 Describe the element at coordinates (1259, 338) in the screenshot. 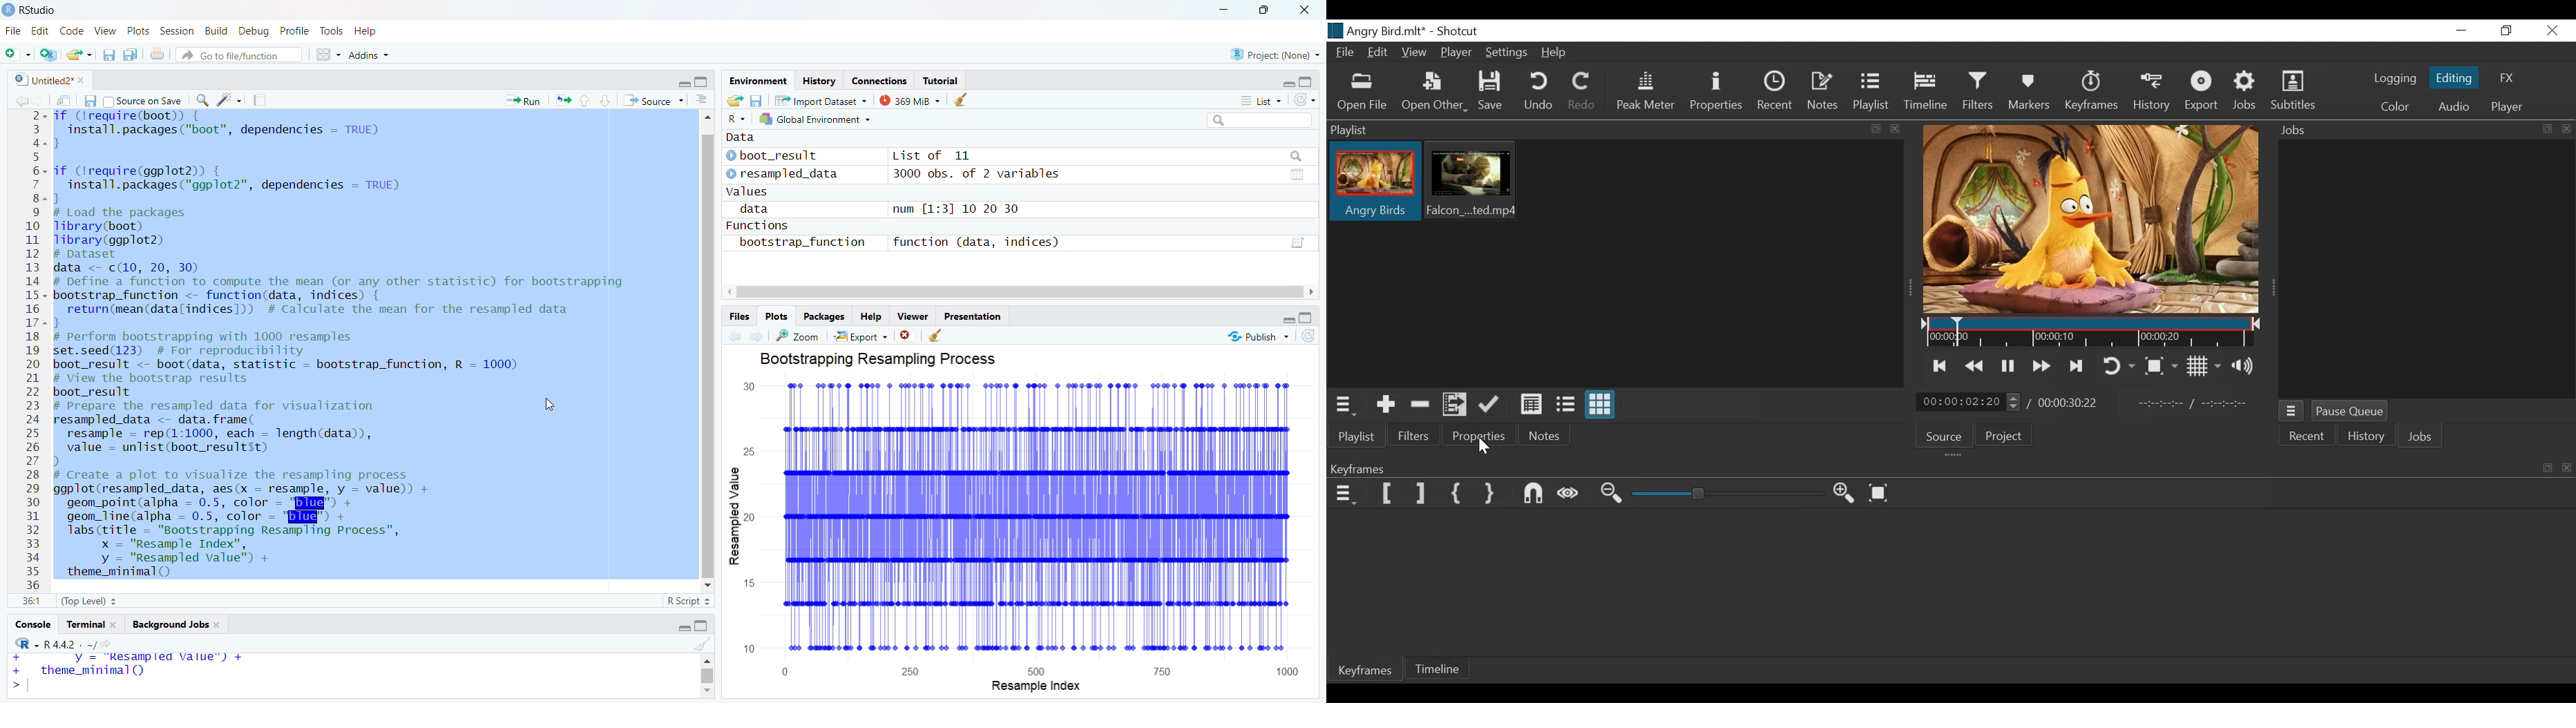

I see `publish` at that location.